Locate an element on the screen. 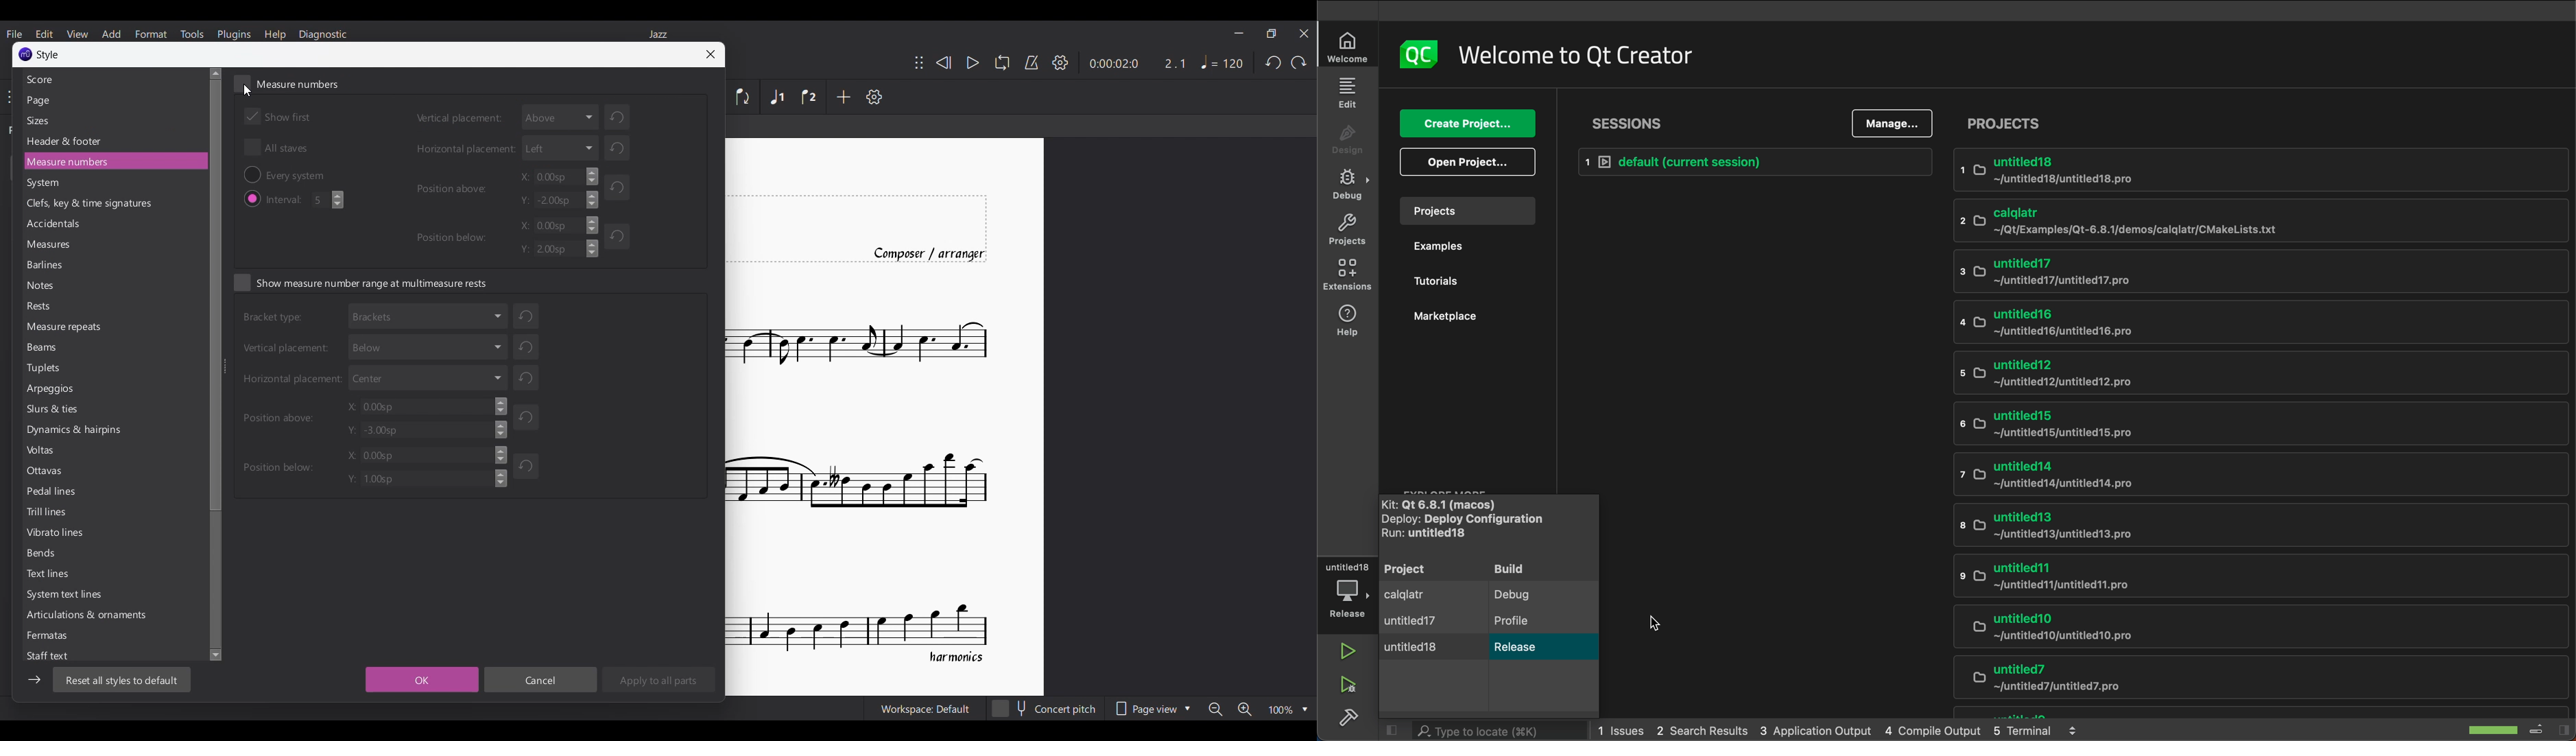 The height and width of the screenshot is (756, 2576). Barlines is located at coordinates (48, 267).